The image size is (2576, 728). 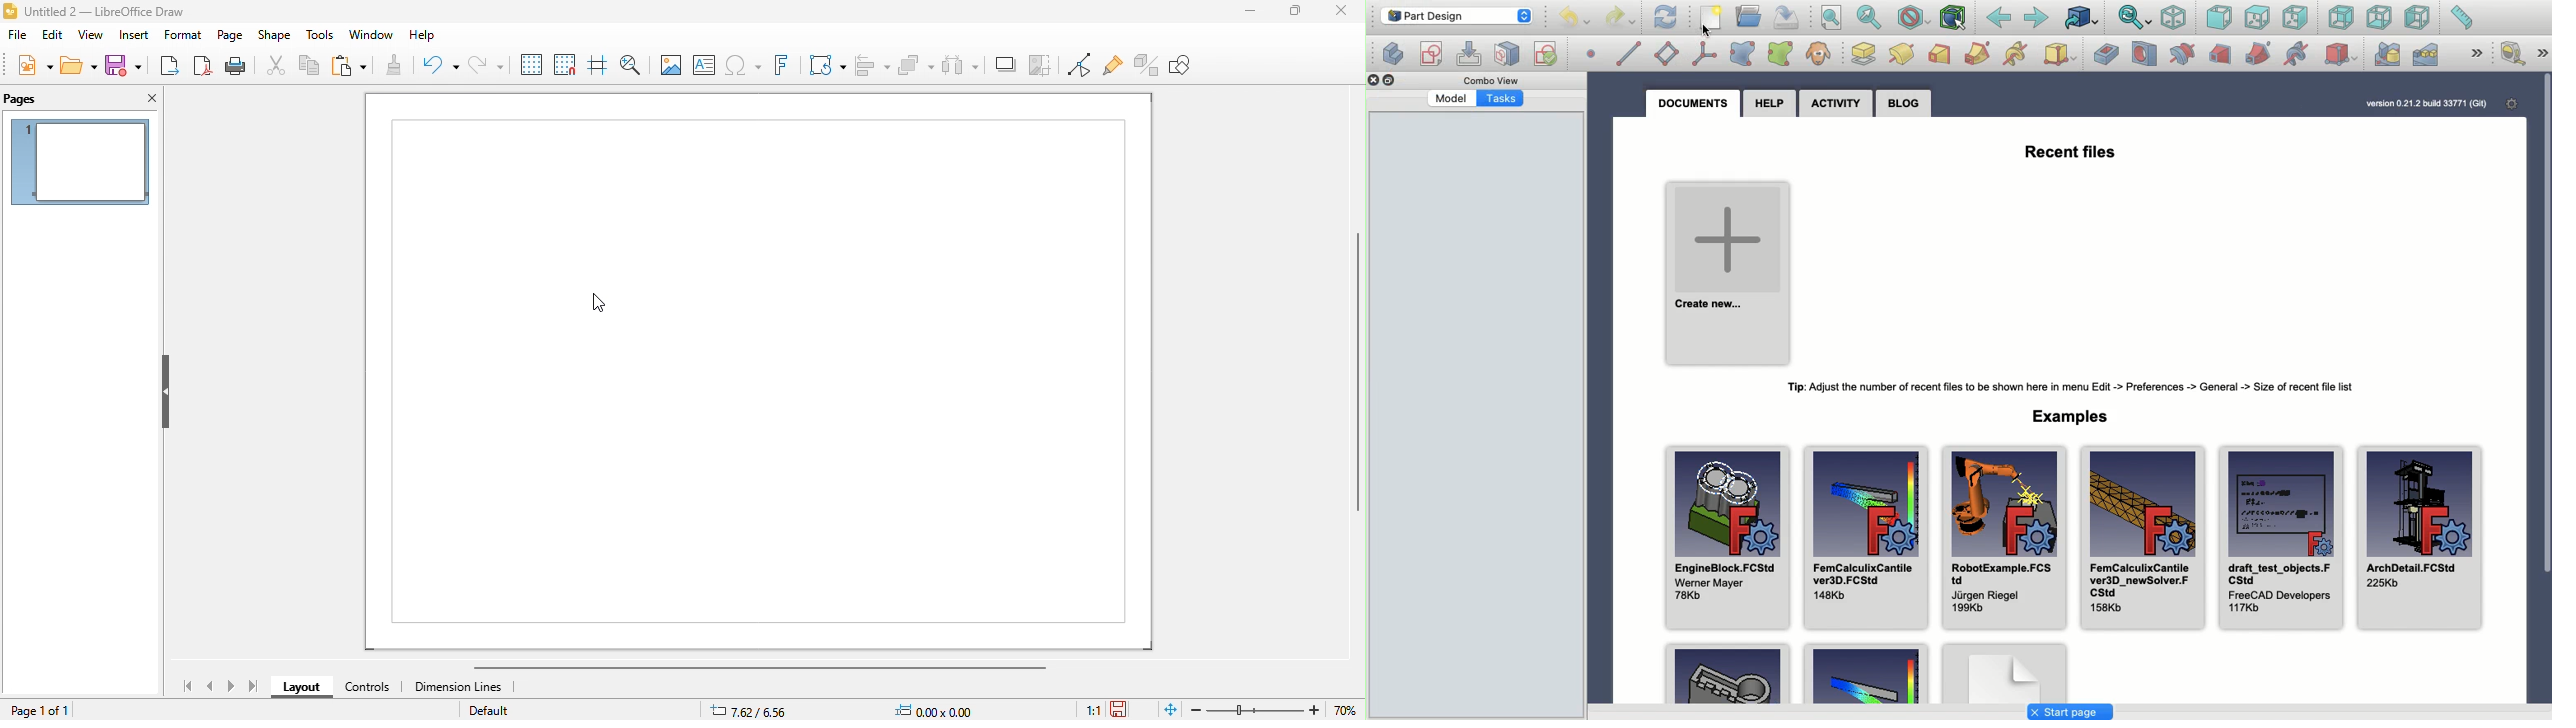 I want to click on Expand, so click(x=2542, y=54).